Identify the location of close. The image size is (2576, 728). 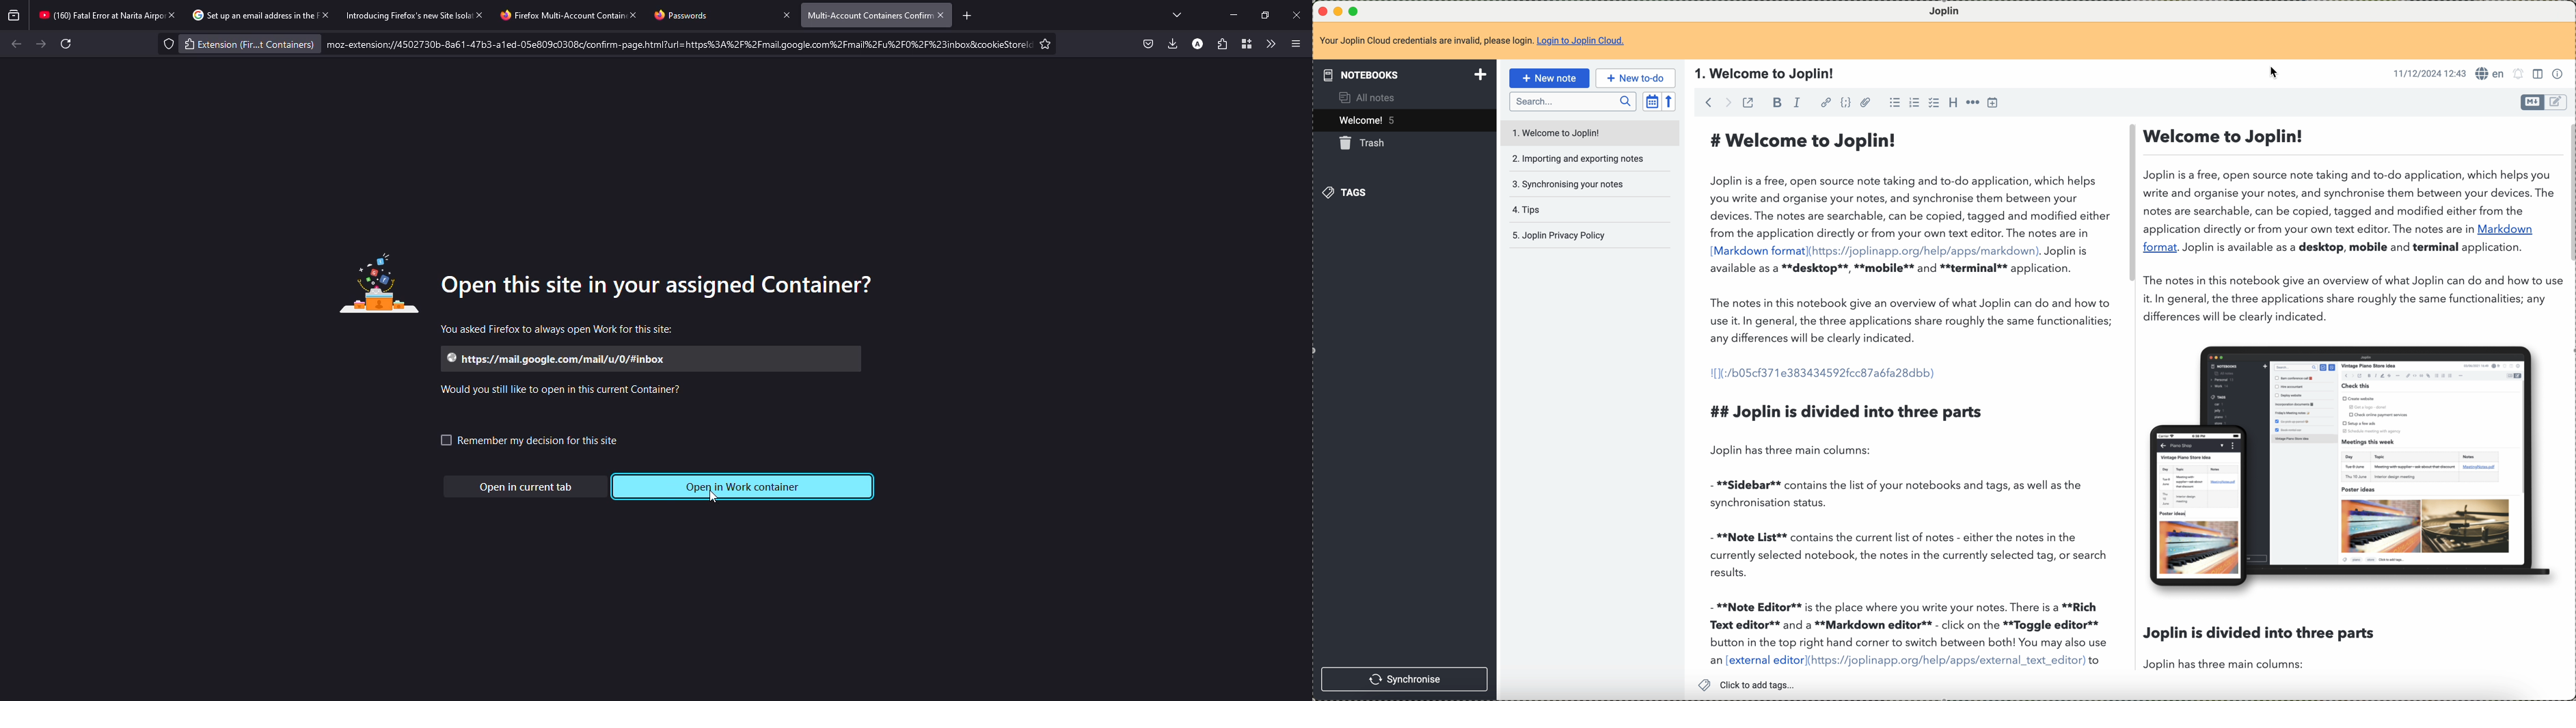
(480, 15).